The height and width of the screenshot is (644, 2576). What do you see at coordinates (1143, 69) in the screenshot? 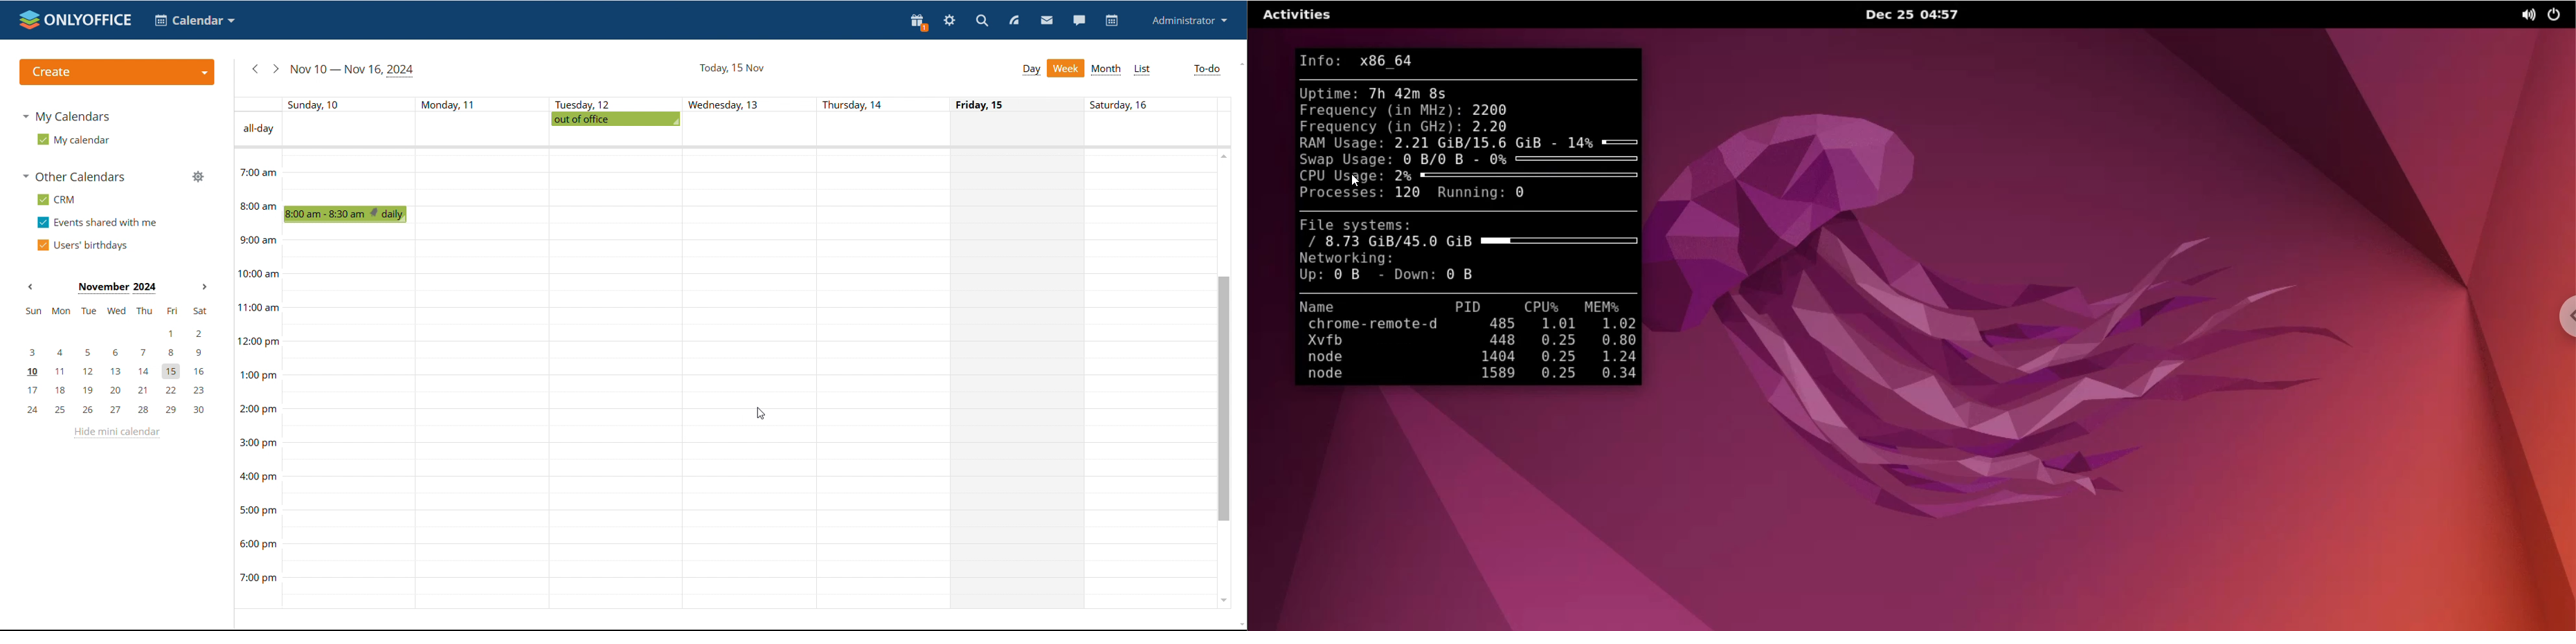
I see `list view` at bounding box center [1143, 69].